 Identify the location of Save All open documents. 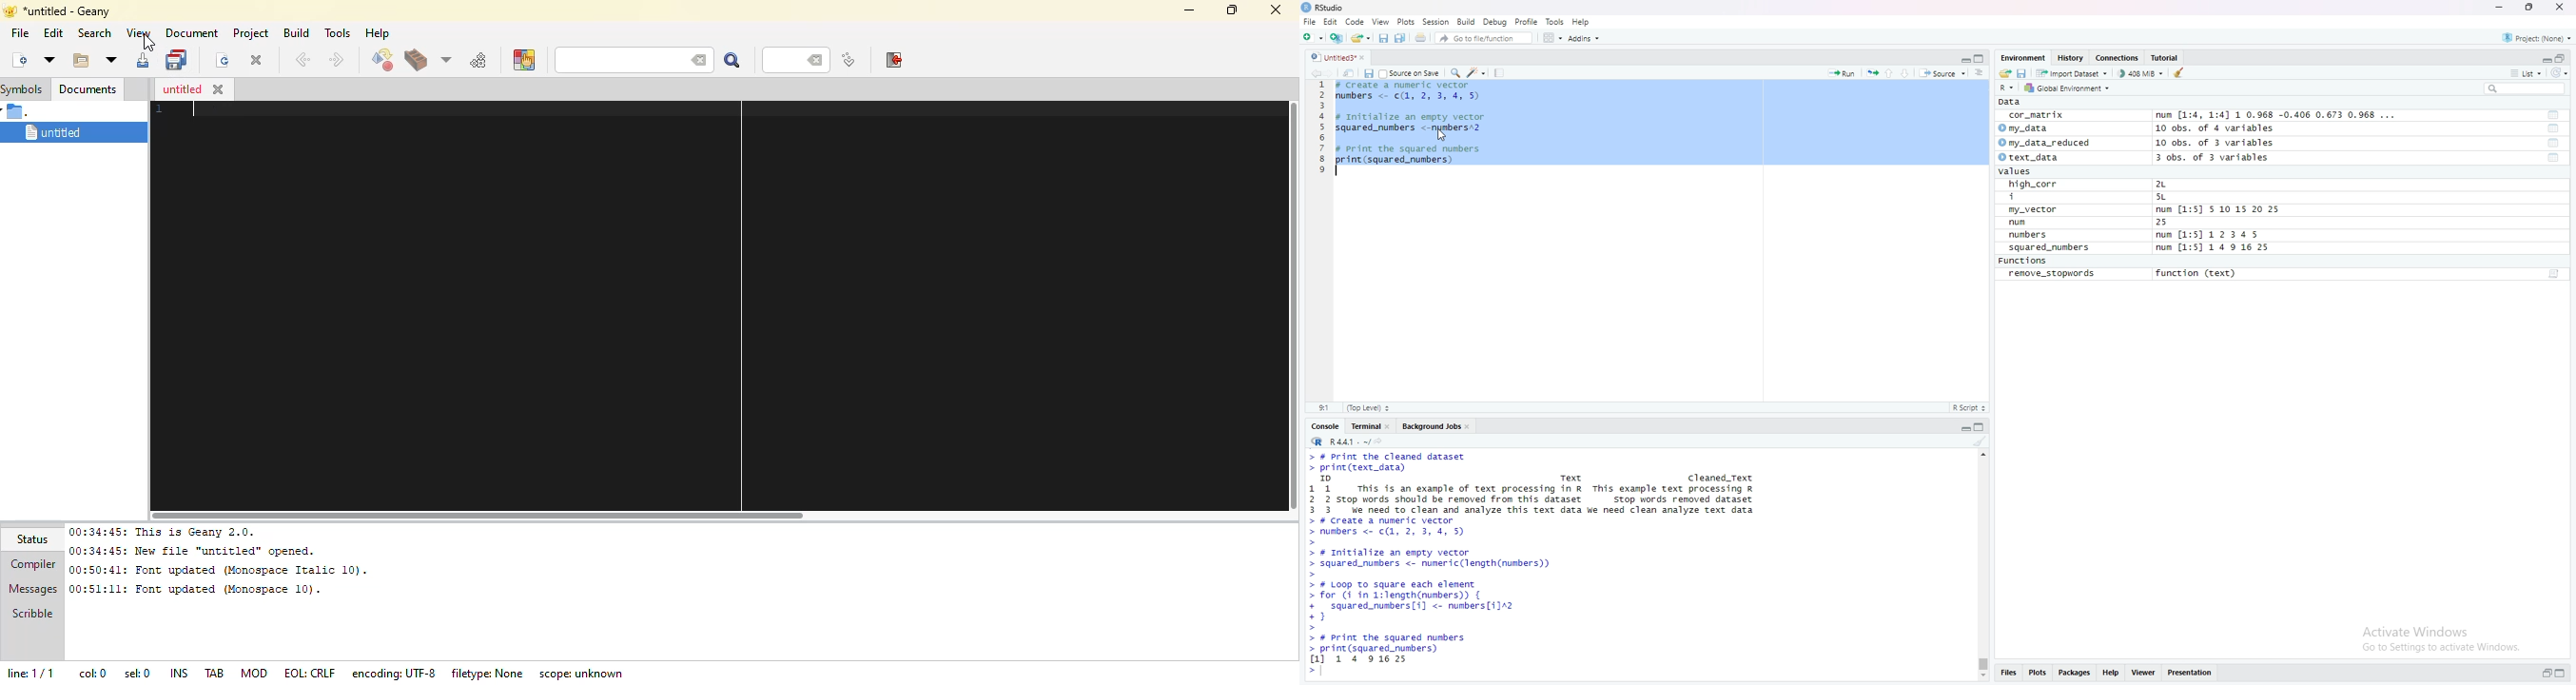
(1400, 37).